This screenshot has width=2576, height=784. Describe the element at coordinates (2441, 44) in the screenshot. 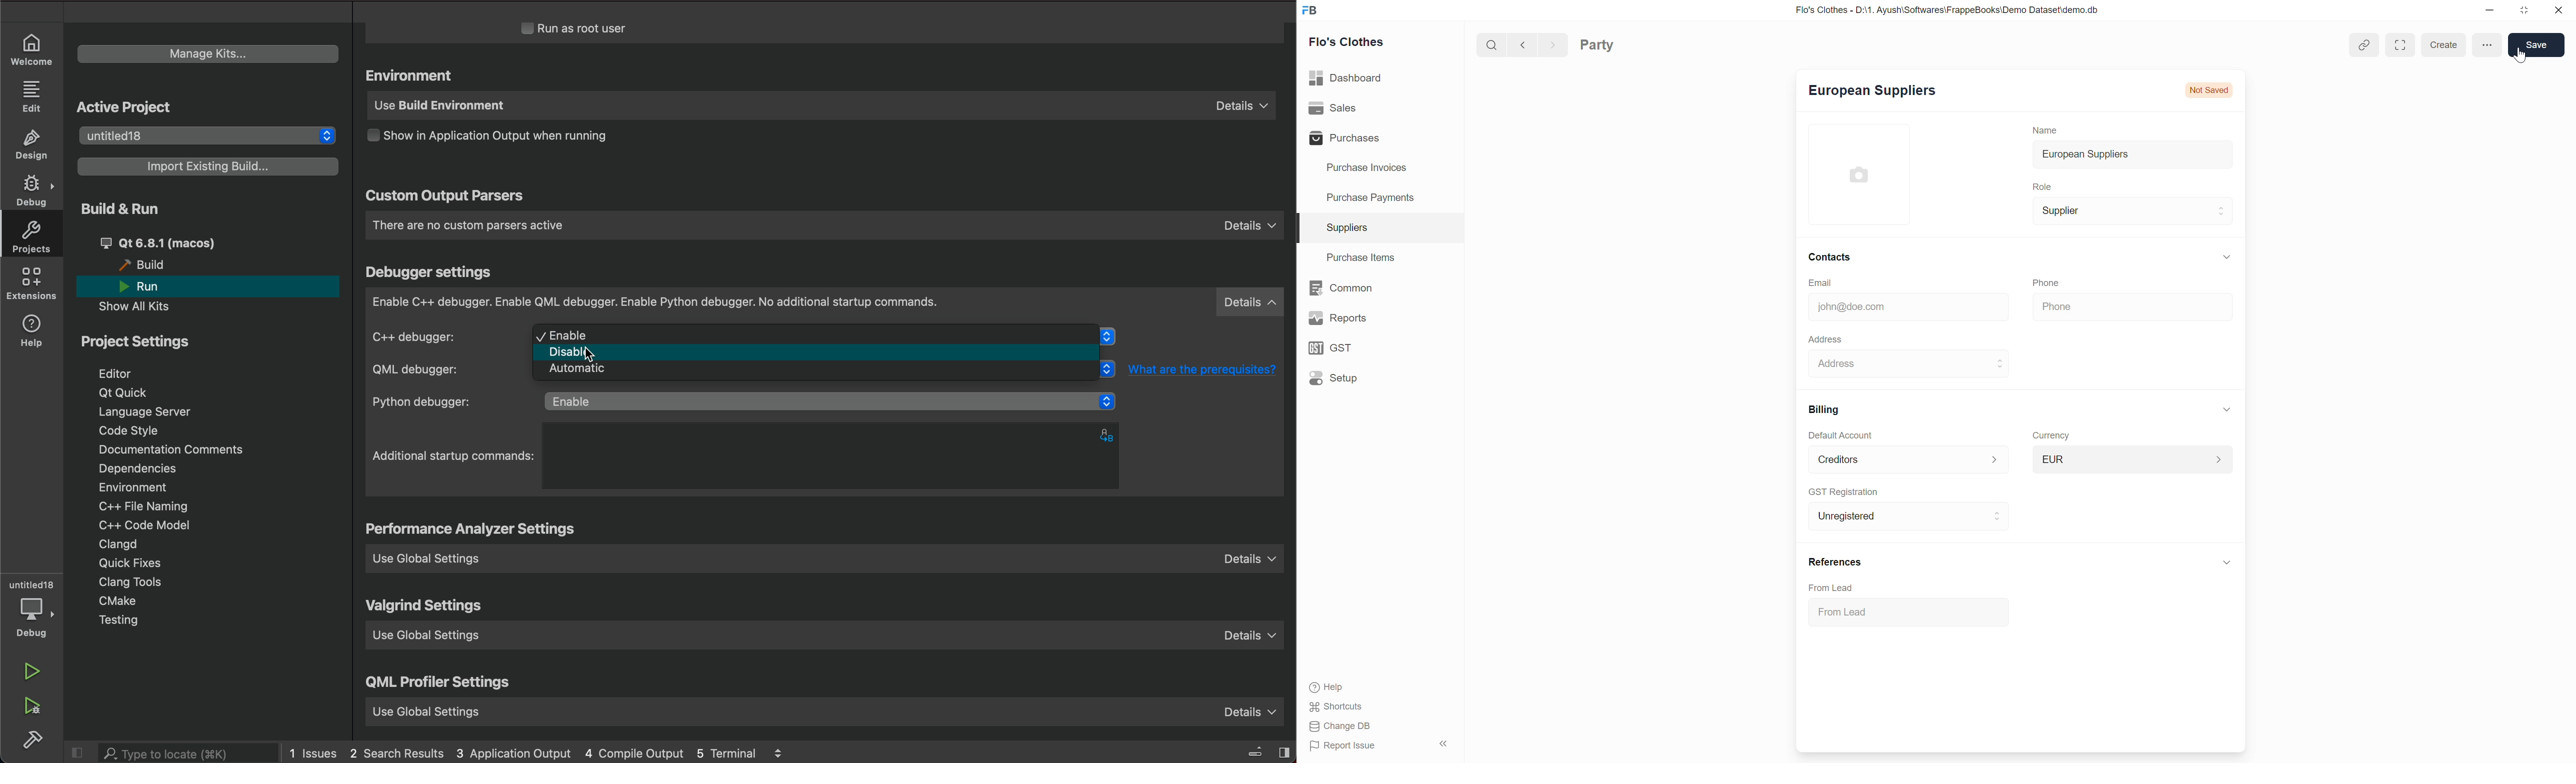

I see `create` at that location.